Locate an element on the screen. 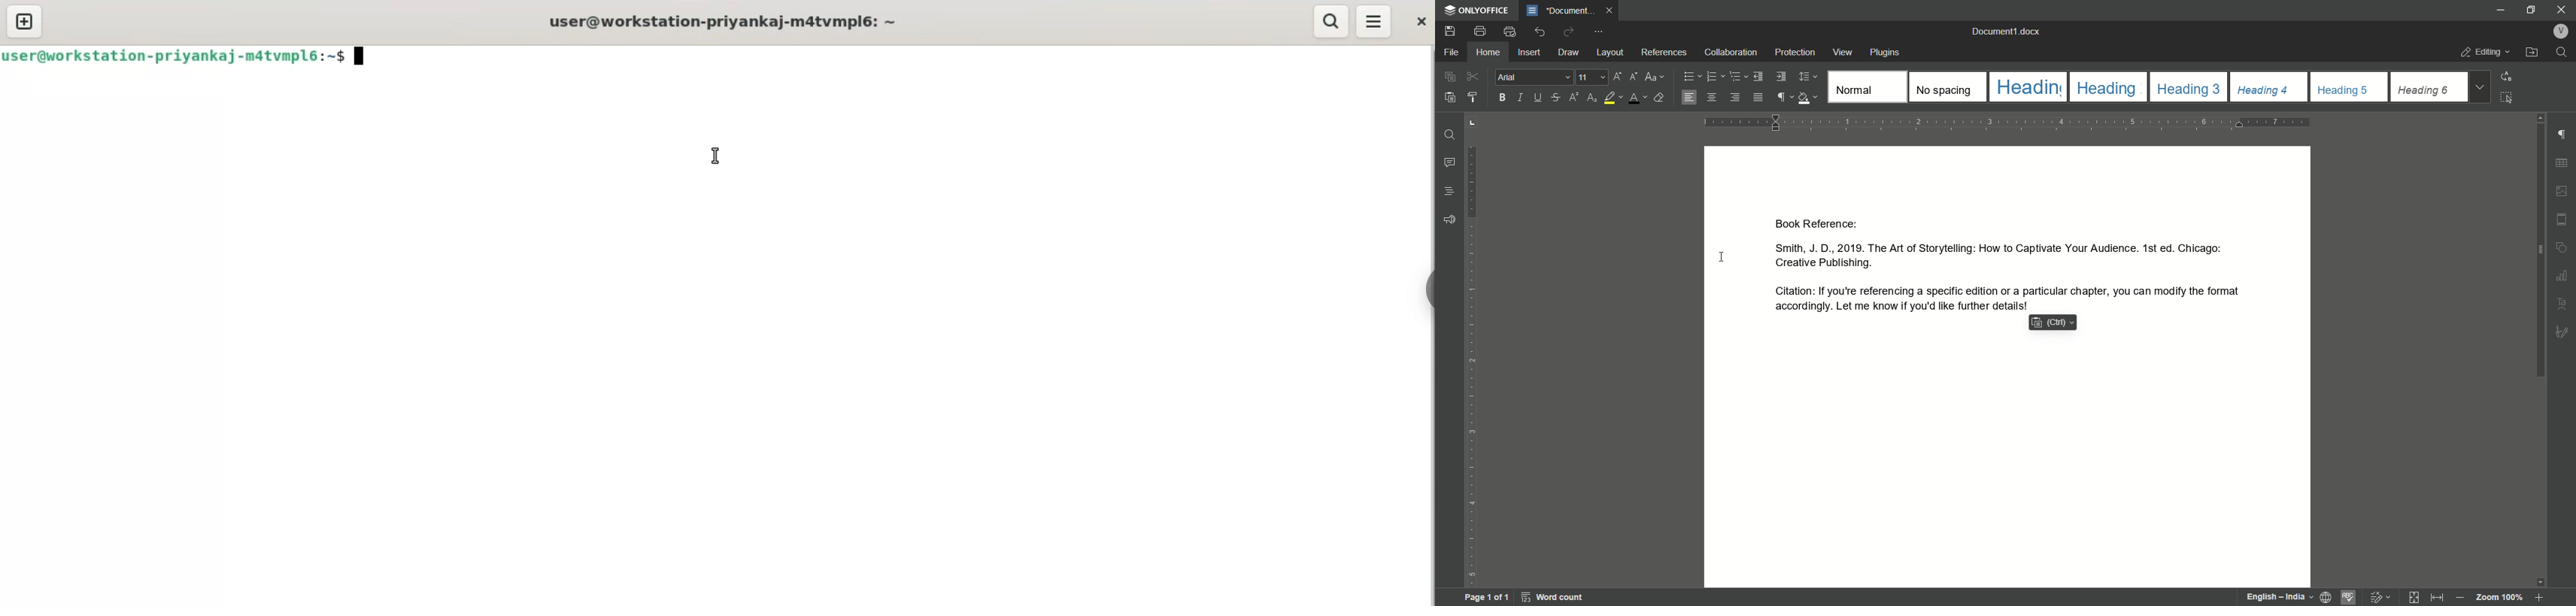 The image size is (2576, 616). Smith. J. D.. 2019. The Art of Storytelling: How to Captivate Your Audience. 1st aid: CHicago is located at coordinates (1995, 247).